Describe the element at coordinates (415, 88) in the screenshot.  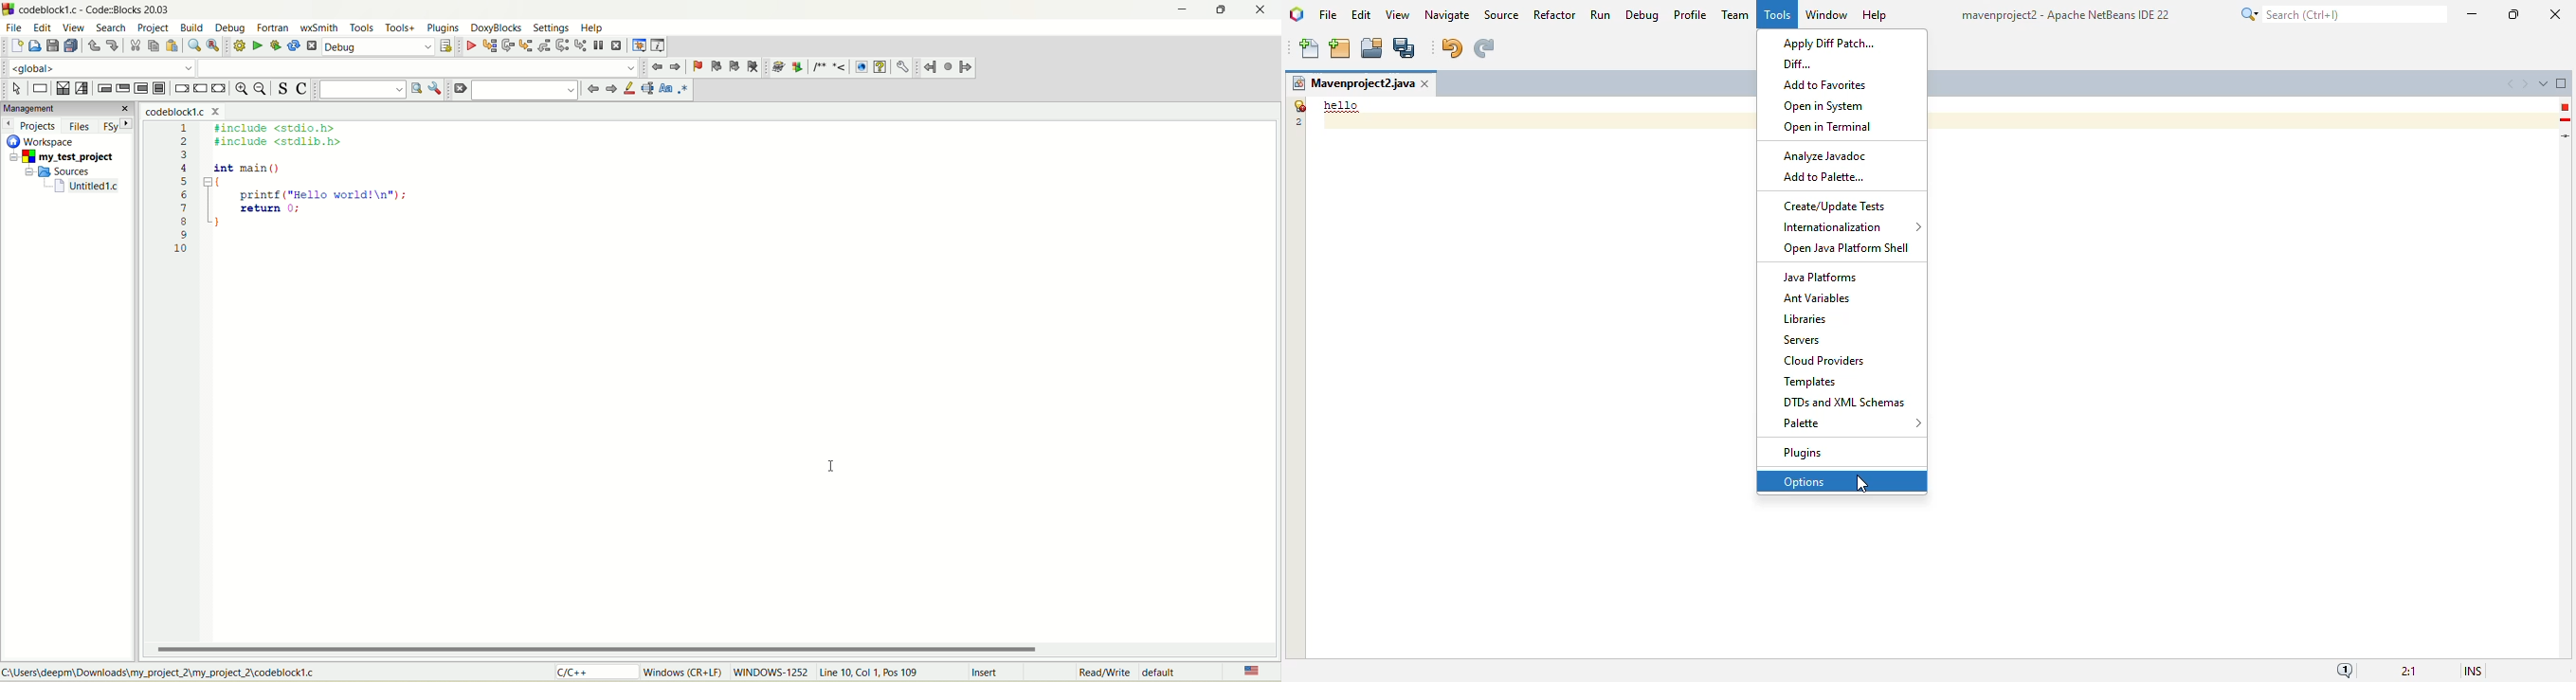
I see `run search` at that location.